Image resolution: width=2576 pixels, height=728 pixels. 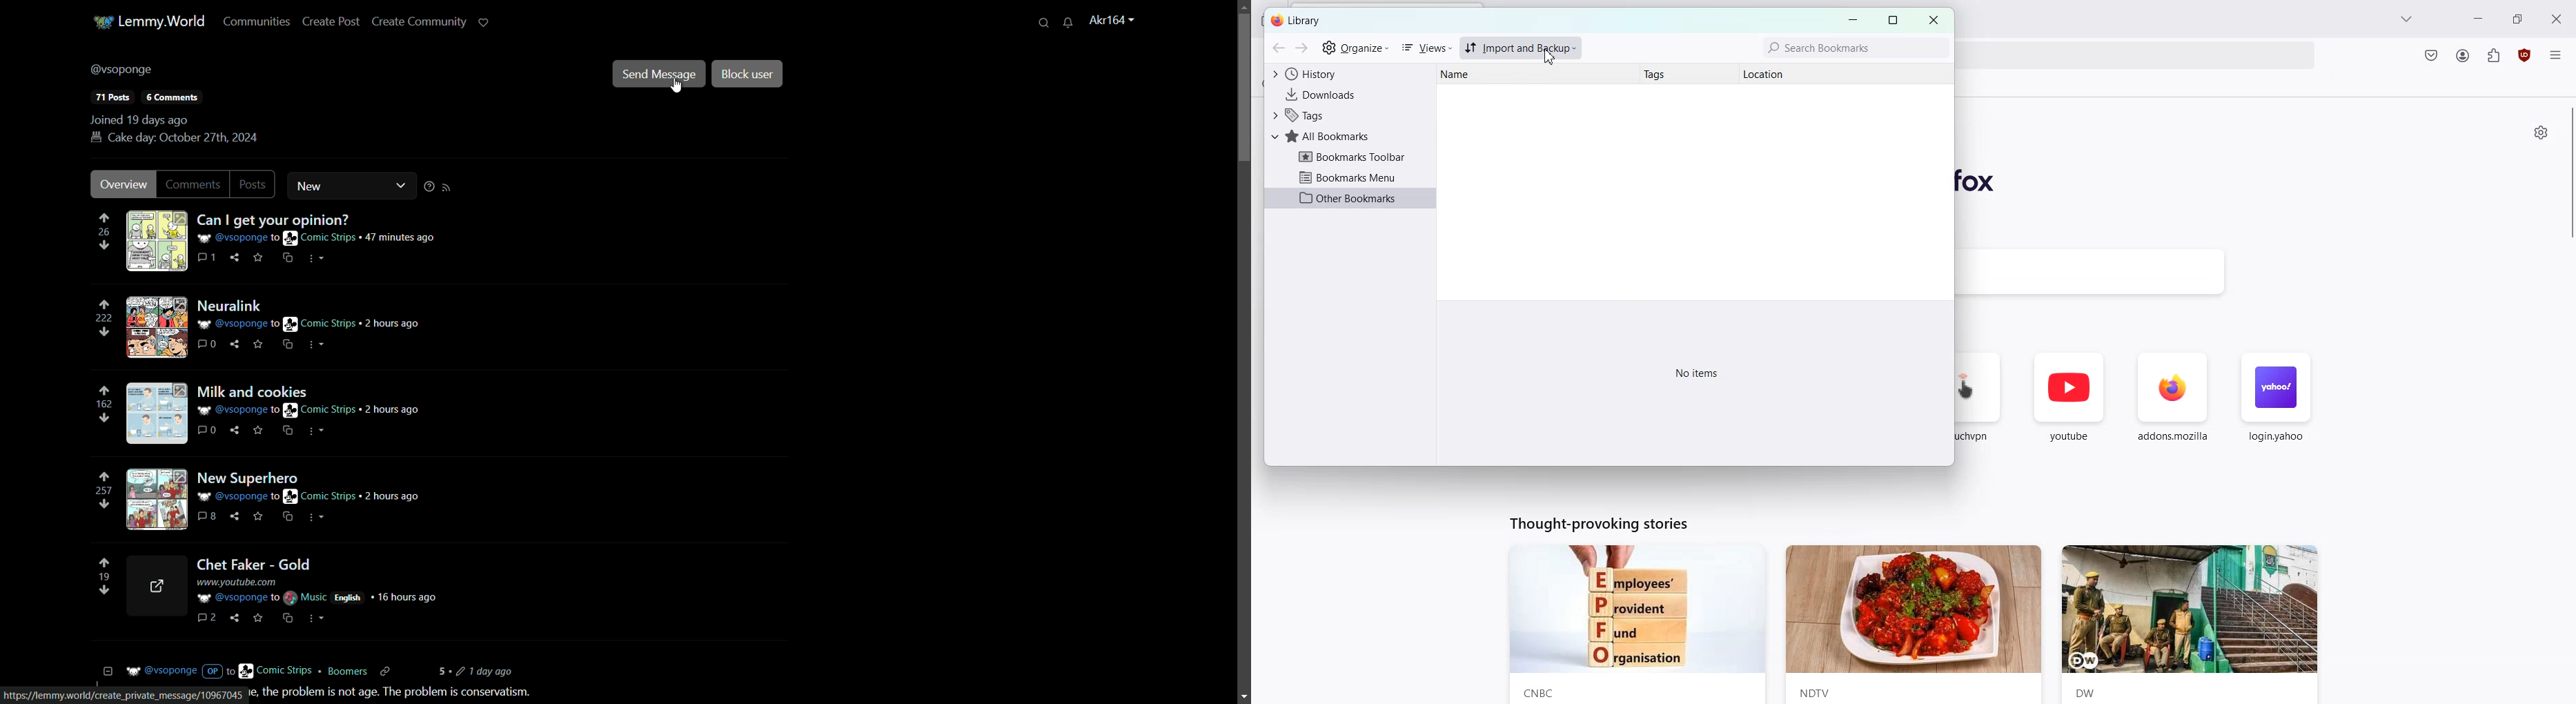 I want to click on addons.mozilla, so click(x=2173, y=406).